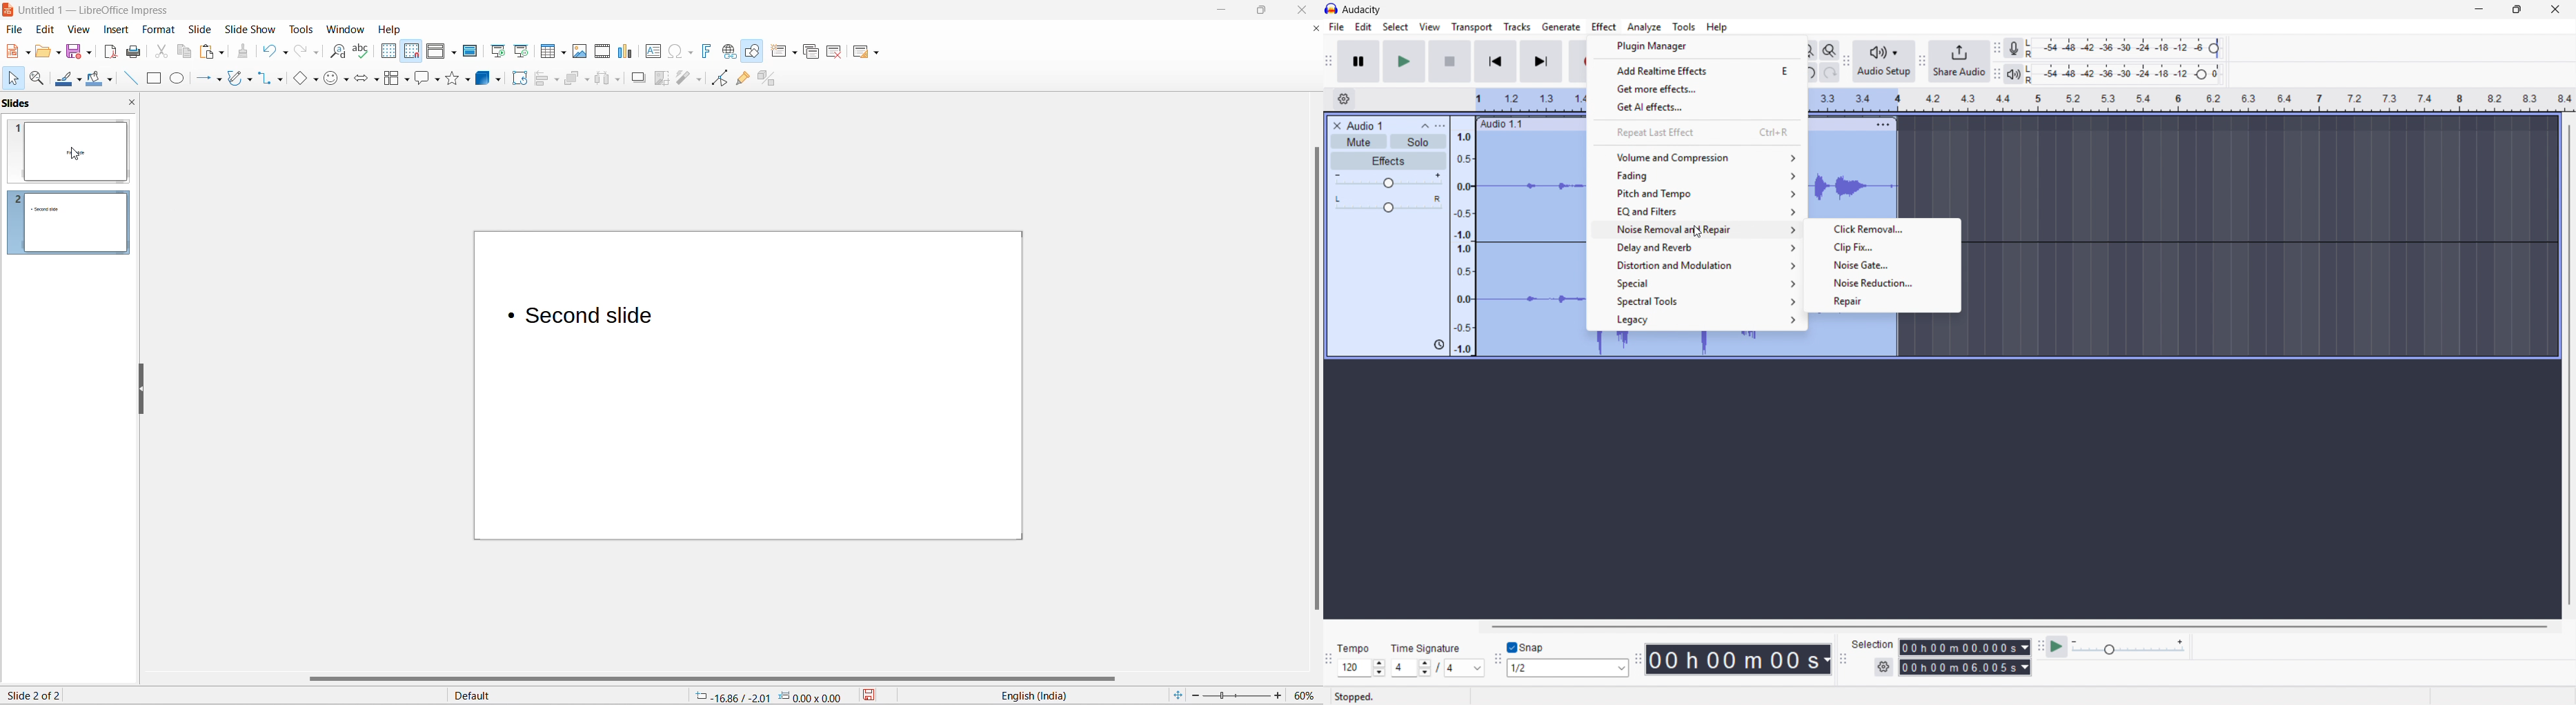 The image size is (2576, 728). I want to click on fit slide to current window, so click(1176, 695).